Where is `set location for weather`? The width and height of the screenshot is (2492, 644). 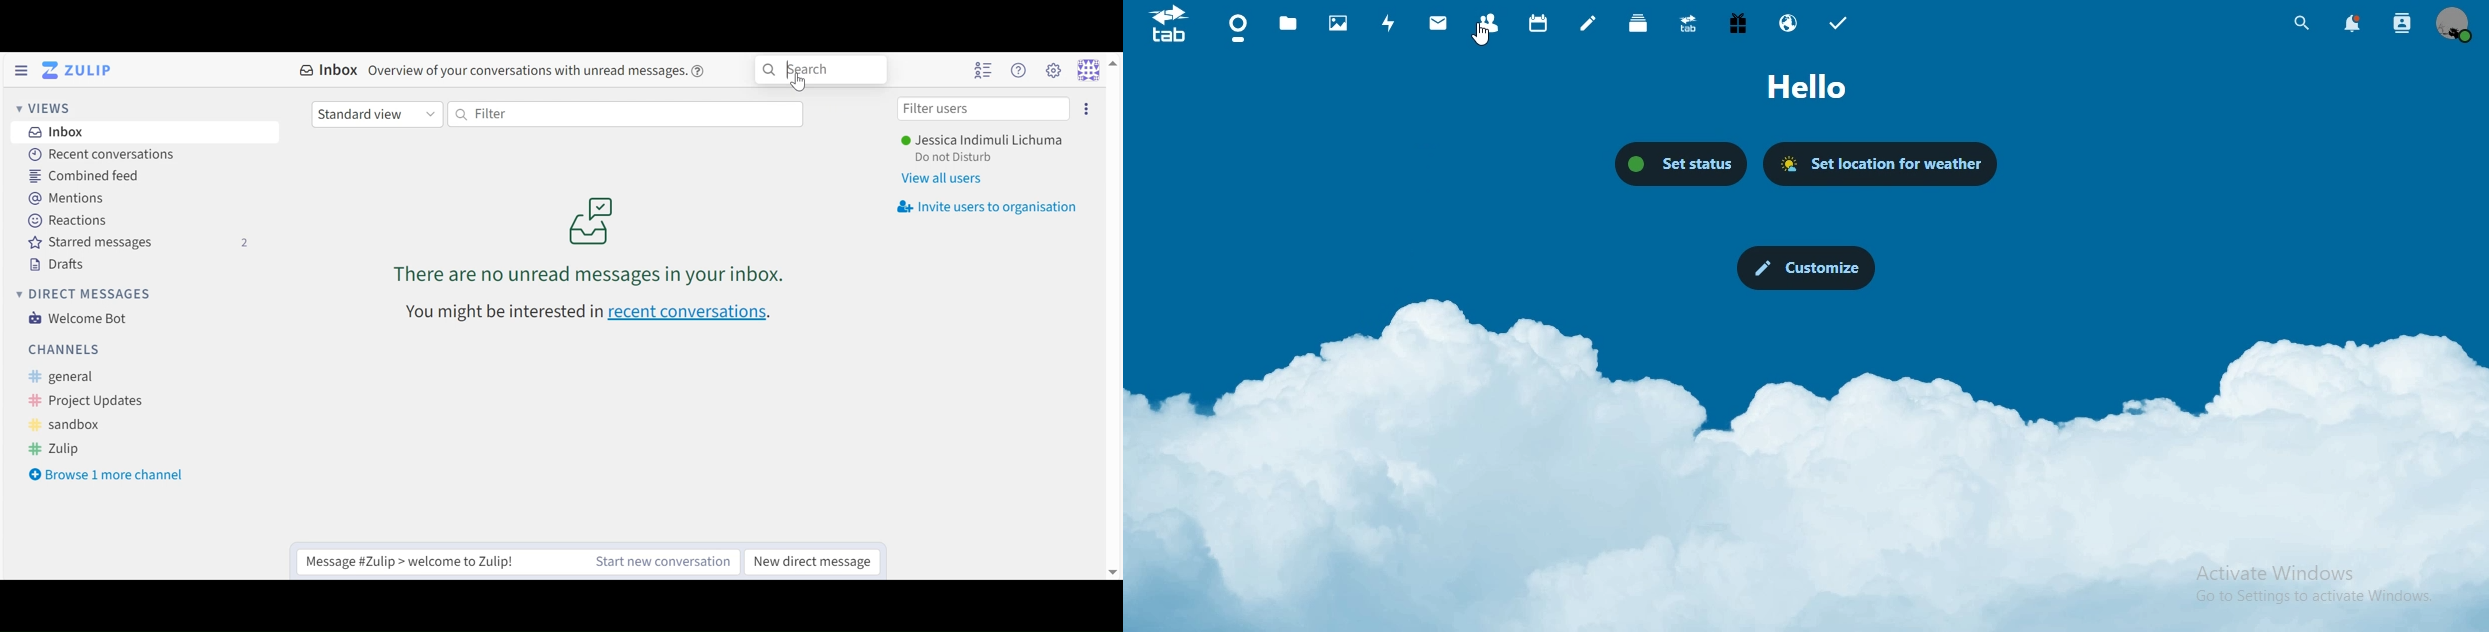 set location for weather is located at coordinates (1882, 165).